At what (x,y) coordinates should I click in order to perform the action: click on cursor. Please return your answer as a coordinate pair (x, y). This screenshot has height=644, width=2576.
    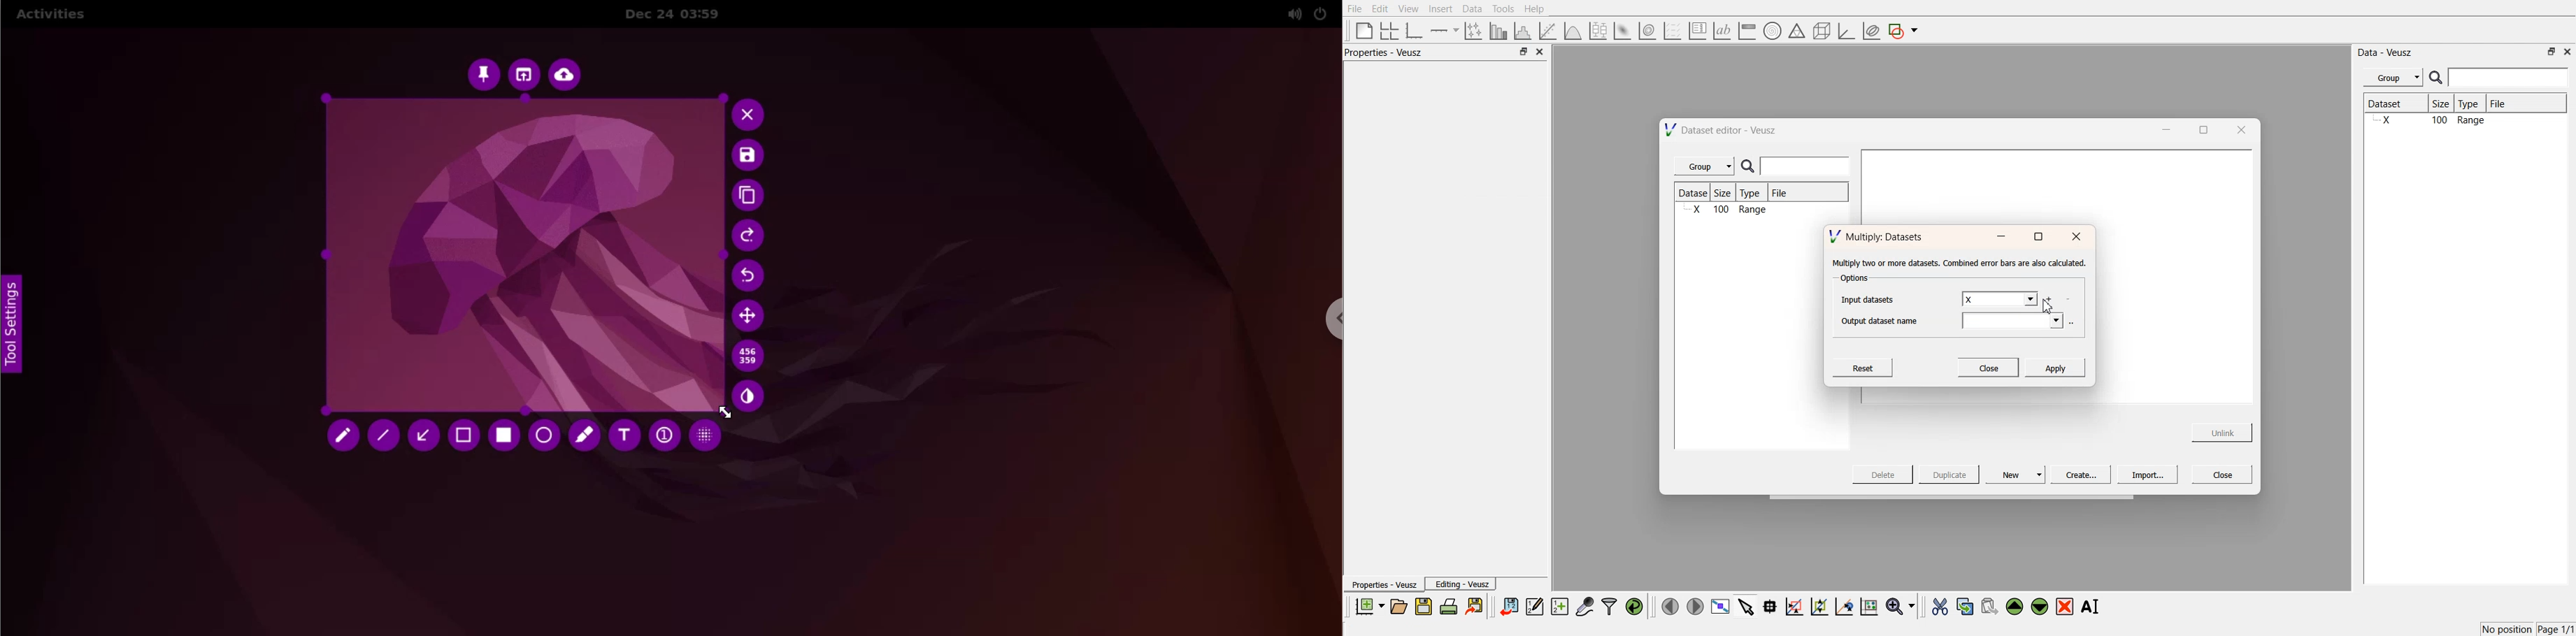
    Looking at the image, I should click on (2050, 308).